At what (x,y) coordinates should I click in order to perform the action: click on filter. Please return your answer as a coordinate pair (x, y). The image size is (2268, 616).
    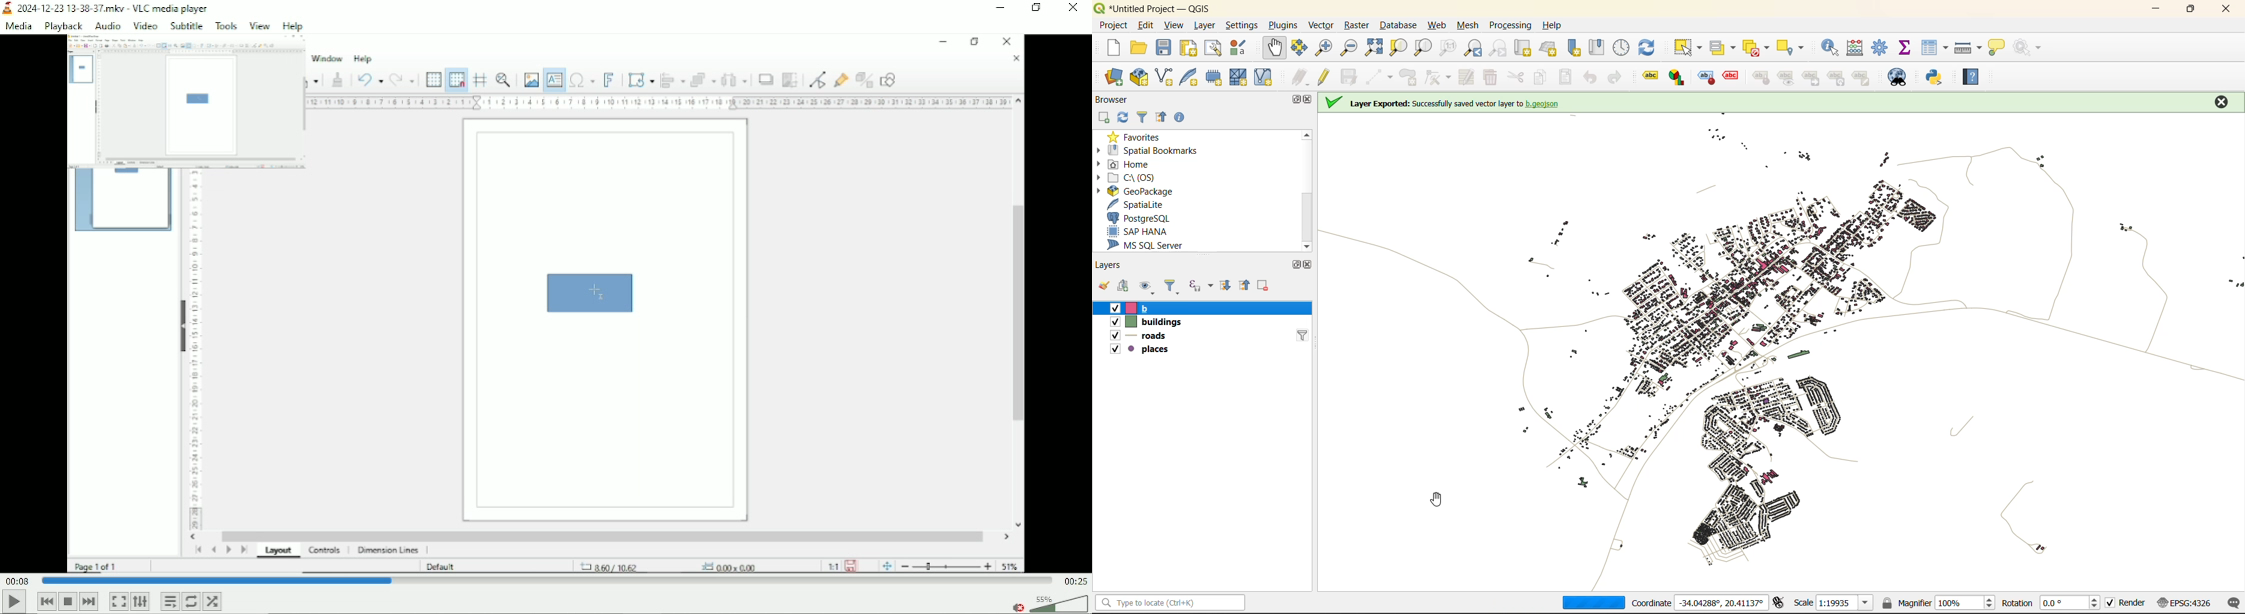
    Looking at the image, I should click on (1143, 117).